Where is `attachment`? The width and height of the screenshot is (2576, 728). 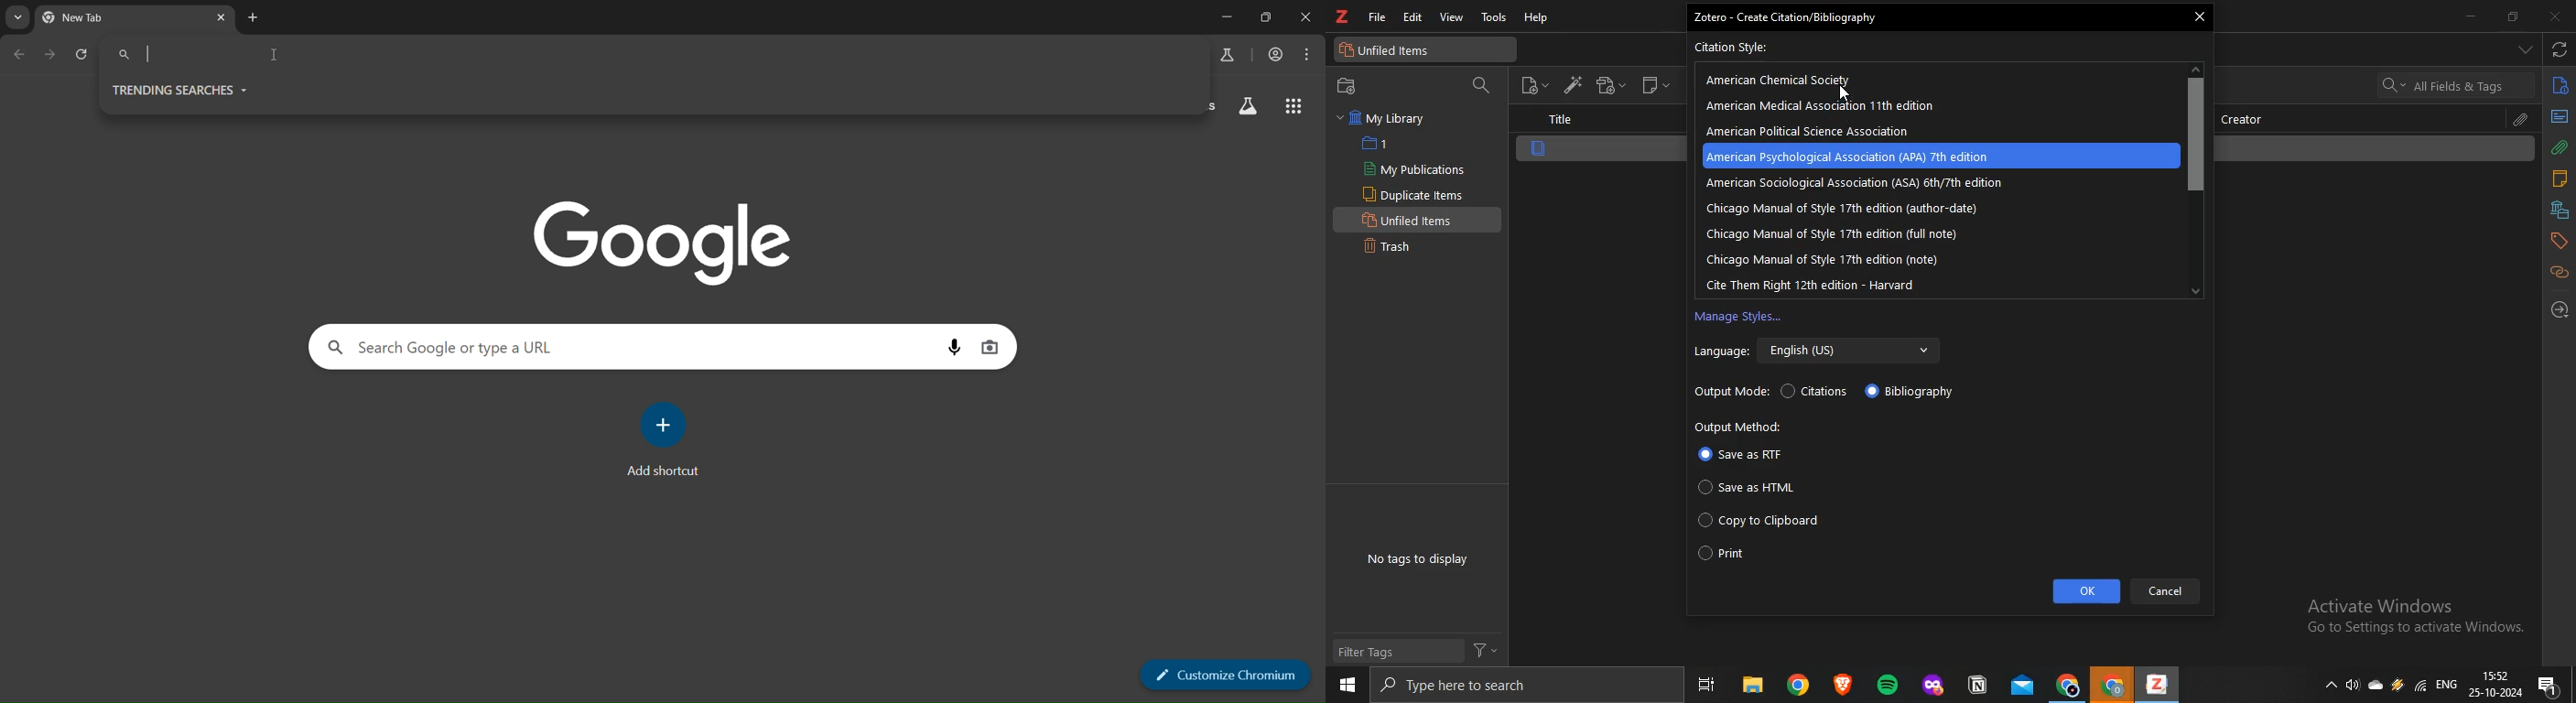 attachment is located at coordinates (2522, 120).